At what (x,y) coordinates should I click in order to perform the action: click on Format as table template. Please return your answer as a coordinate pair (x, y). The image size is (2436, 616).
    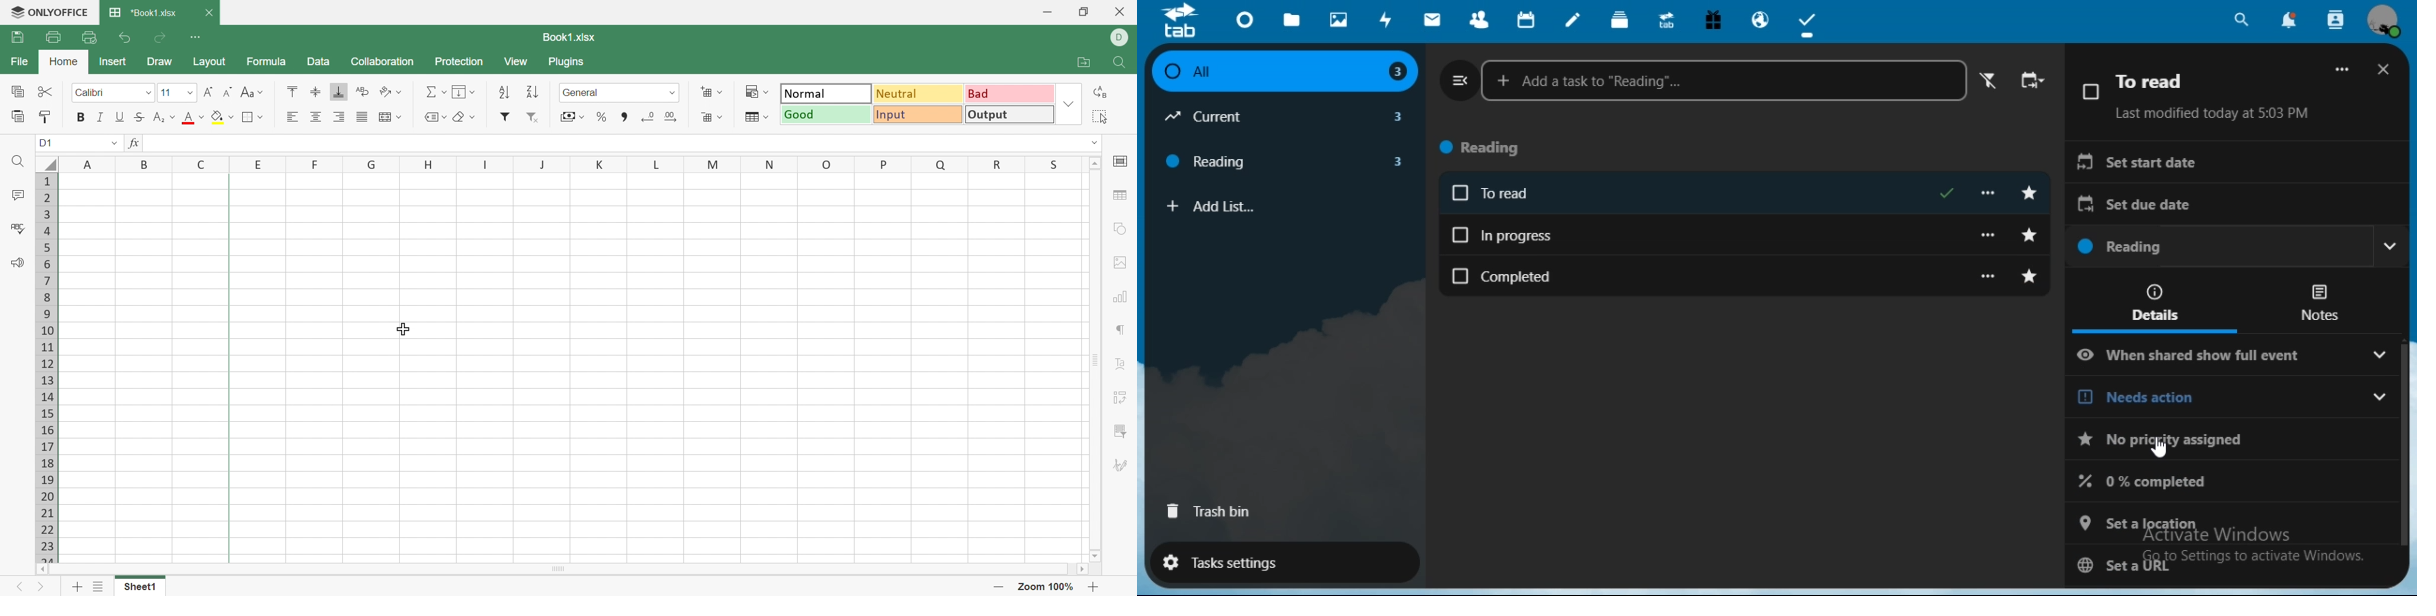
    Looking at the image, I should click on (752, 118).